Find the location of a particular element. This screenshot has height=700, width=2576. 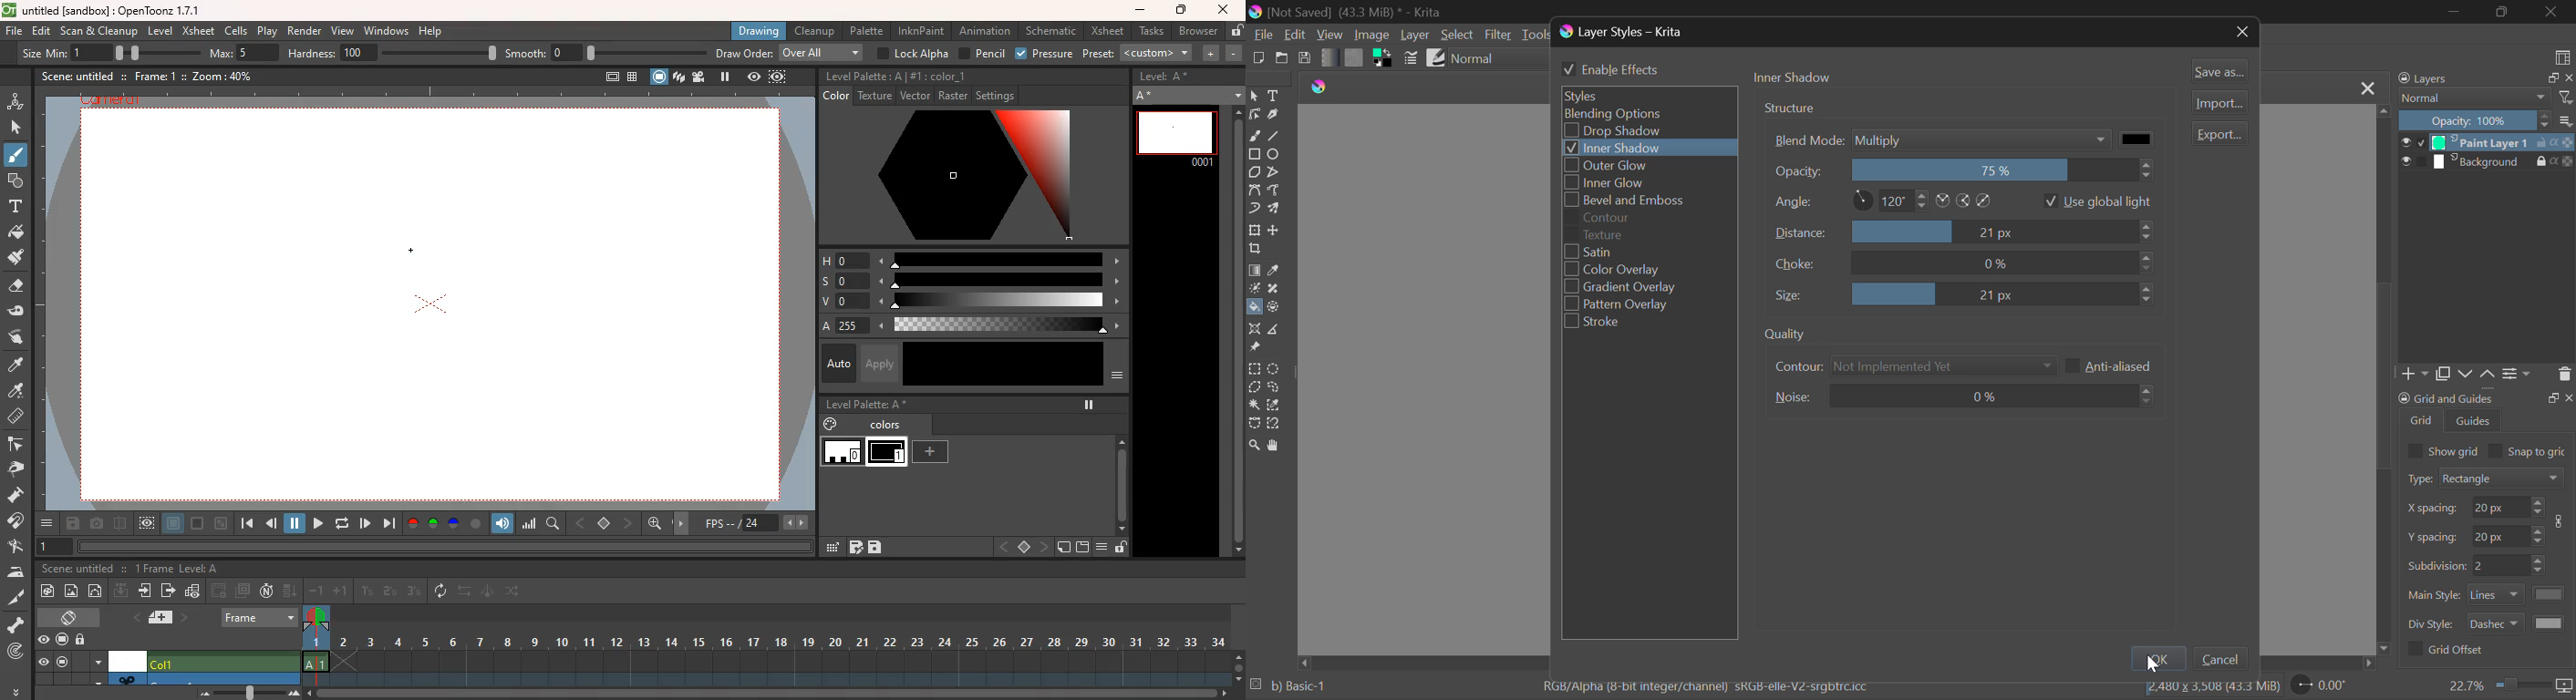

Open is located at coordinates (1283, 57).